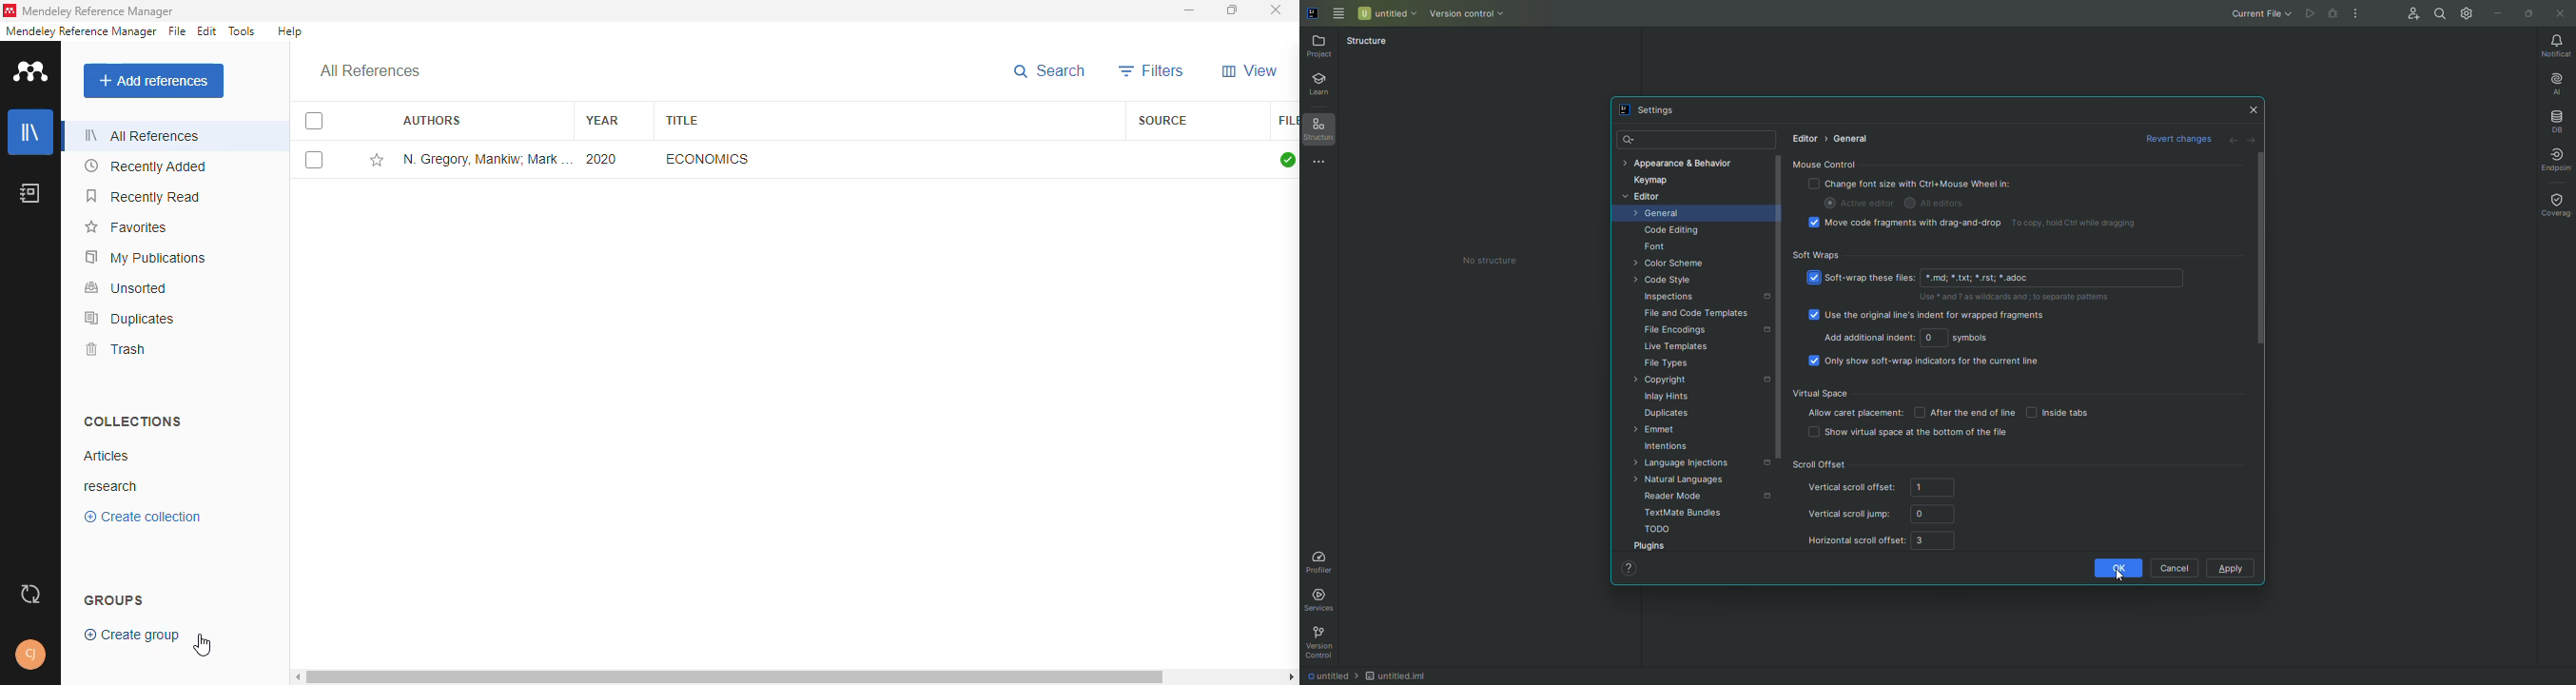  What do you see at coordinates (81, 31) in the screenshot?
I see `mendeley reference manager` at bounding box center [81, 31].